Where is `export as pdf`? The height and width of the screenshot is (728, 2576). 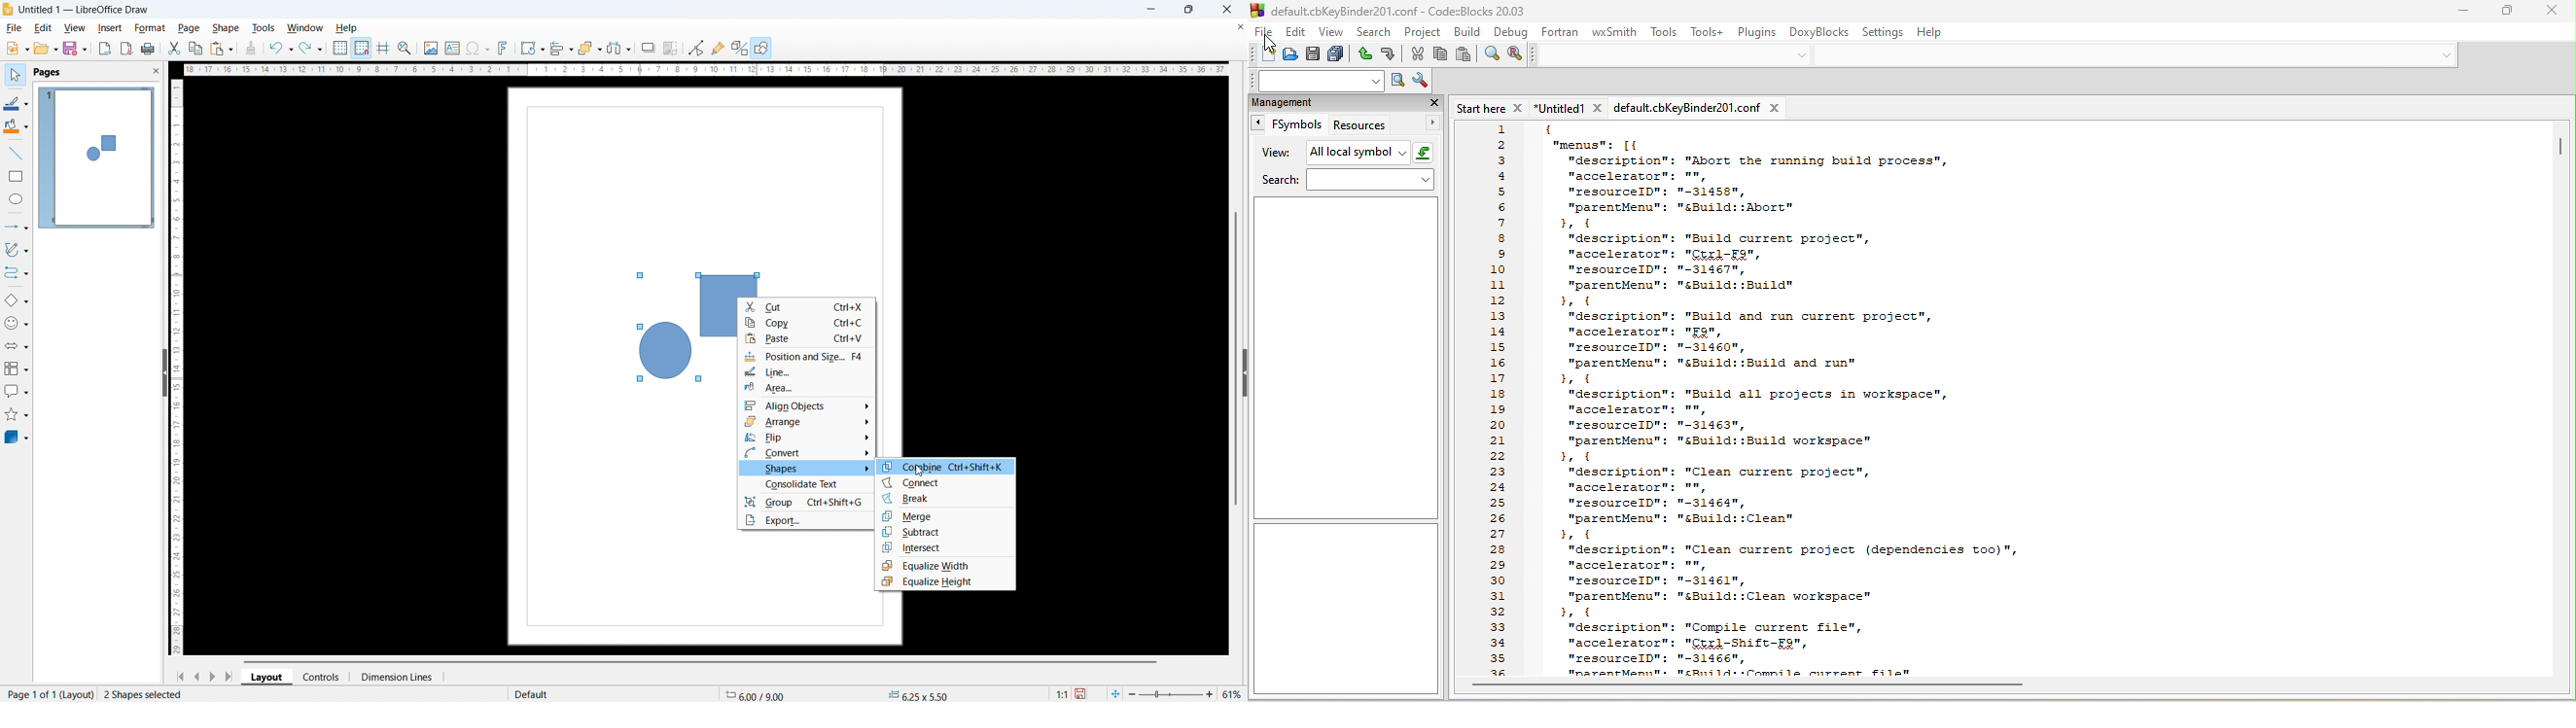
export as pdf is located at coordinates (127, 49).